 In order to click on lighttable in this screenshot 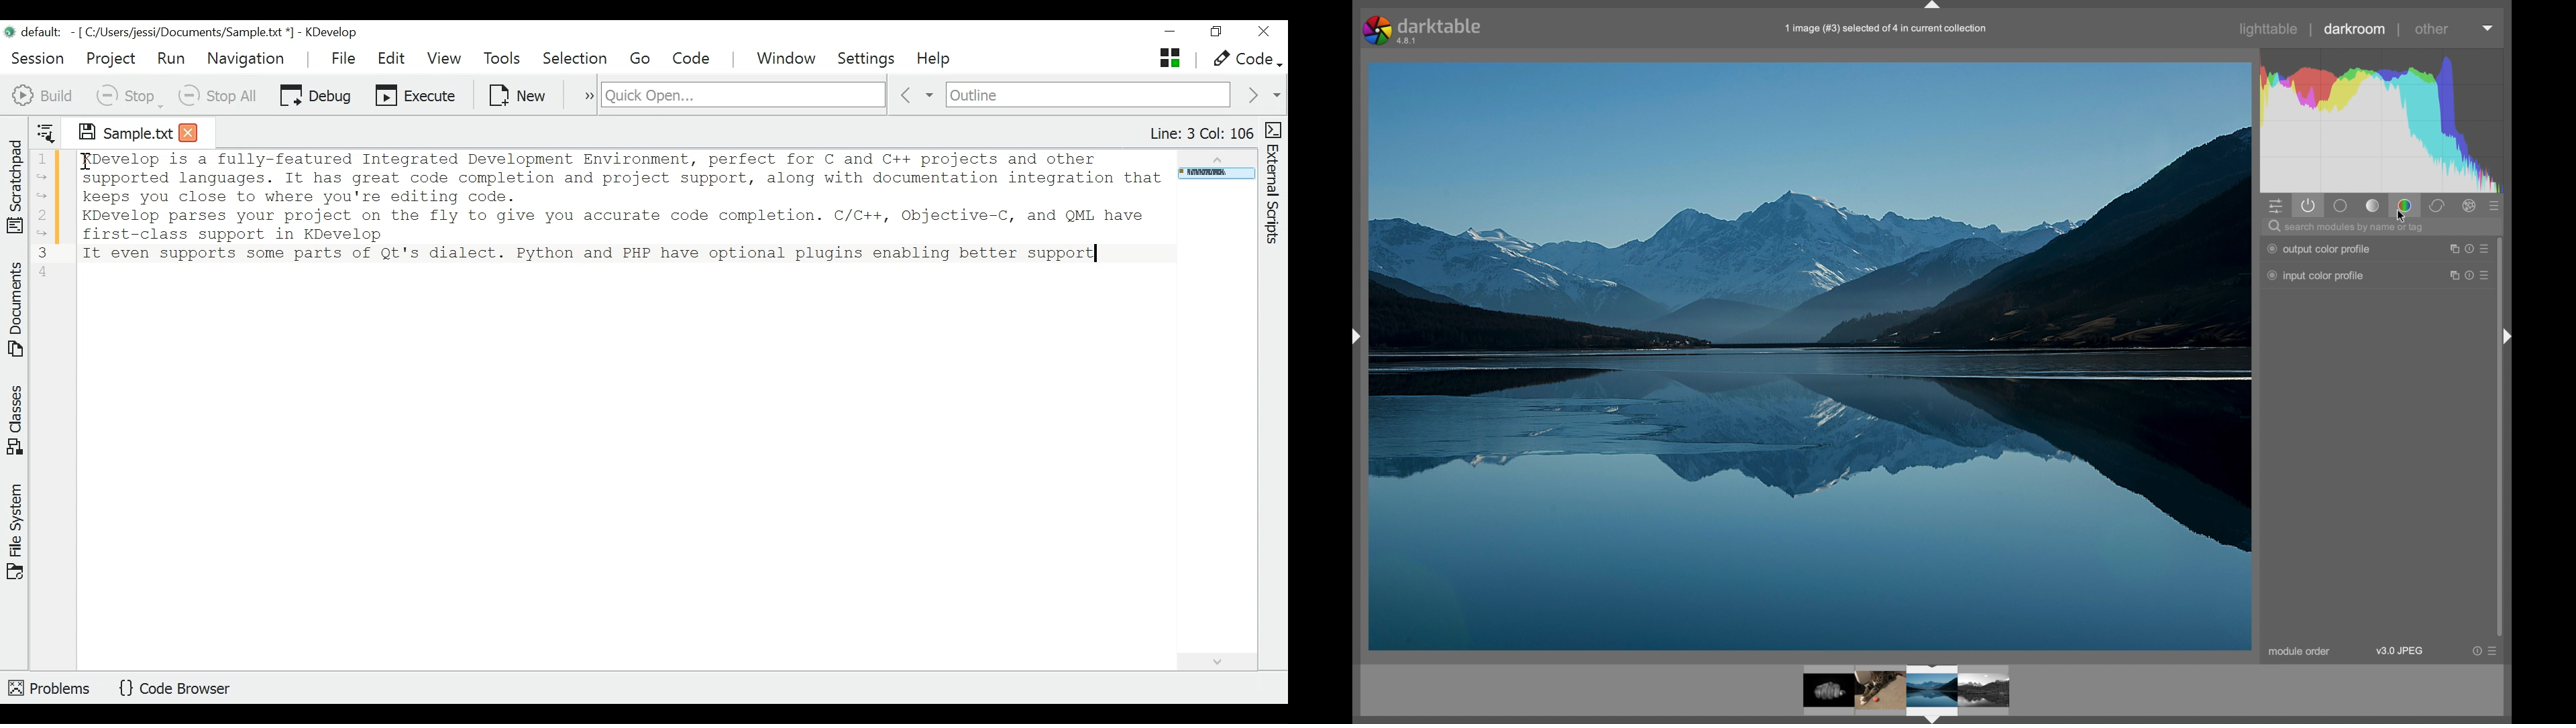, I will do `click(2270, 29)`.